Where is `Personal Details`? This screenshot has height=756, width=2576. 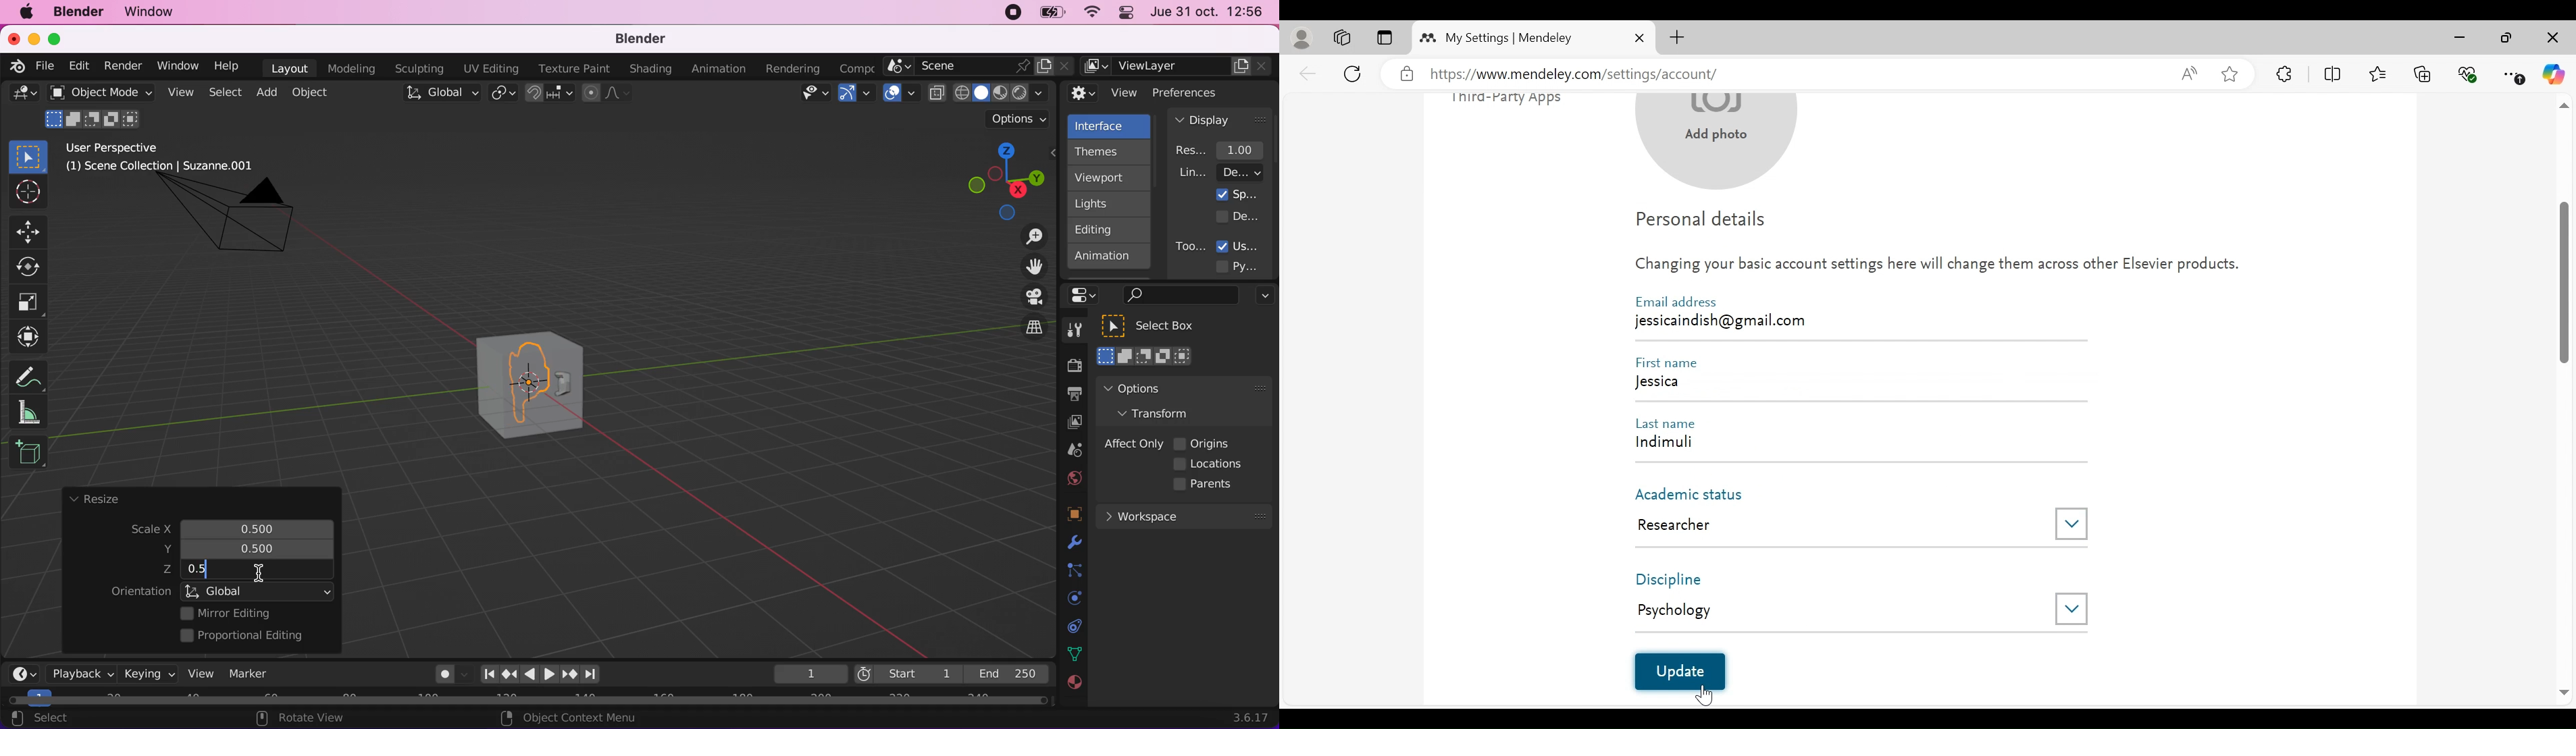
Personal Details is located at coordinates (1702, 222).